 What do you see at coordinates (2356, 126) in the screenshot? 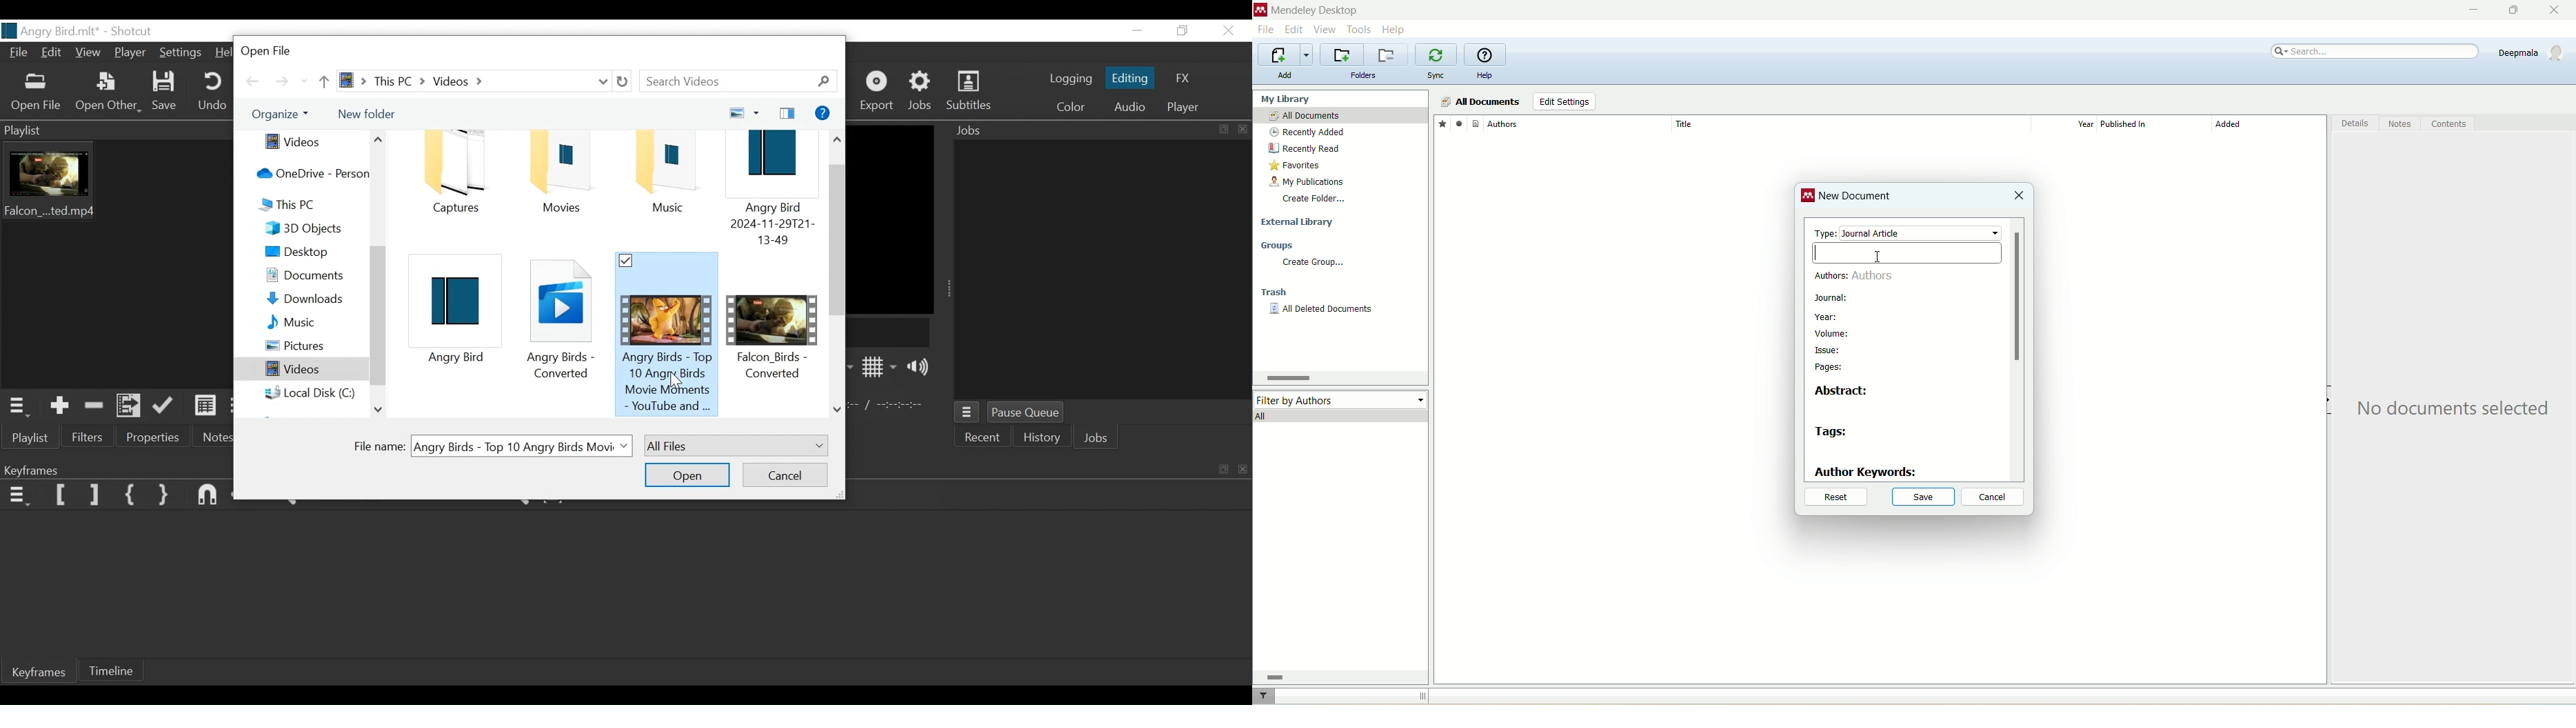
I see `details` at bounding box center [2356, 126].